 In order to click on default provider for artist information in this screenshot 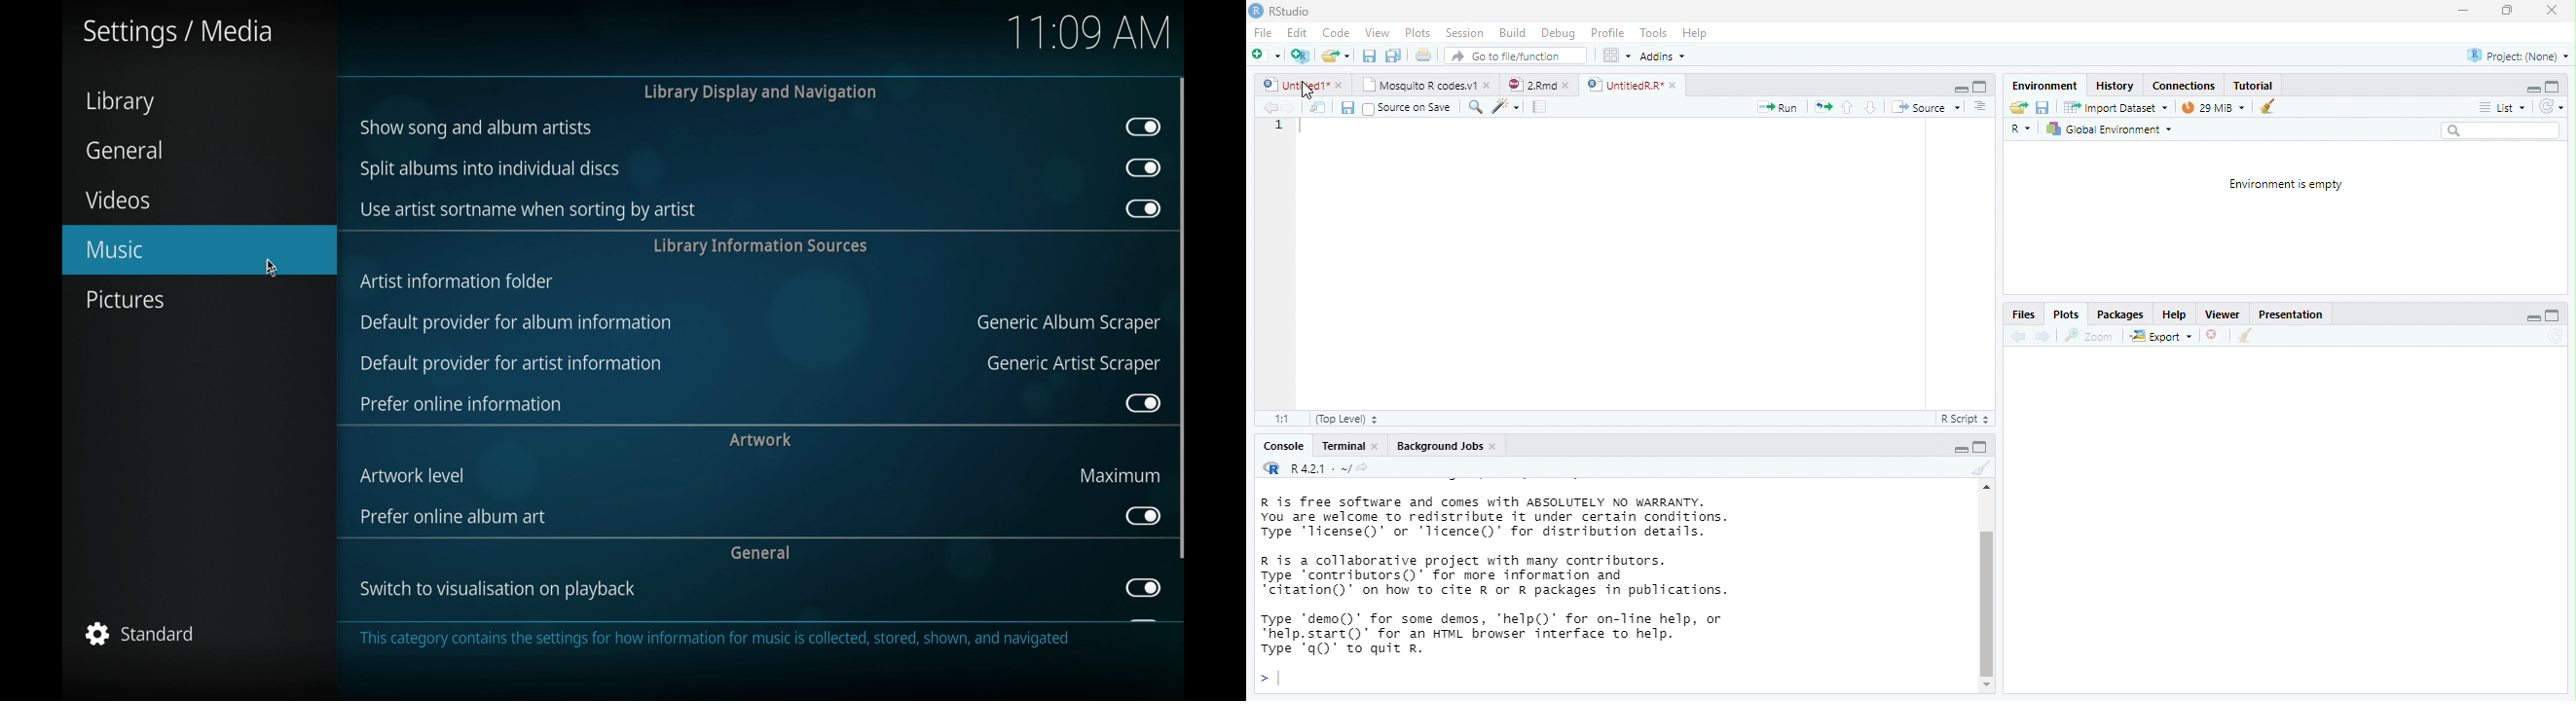, I will do `click(510, 364)`.